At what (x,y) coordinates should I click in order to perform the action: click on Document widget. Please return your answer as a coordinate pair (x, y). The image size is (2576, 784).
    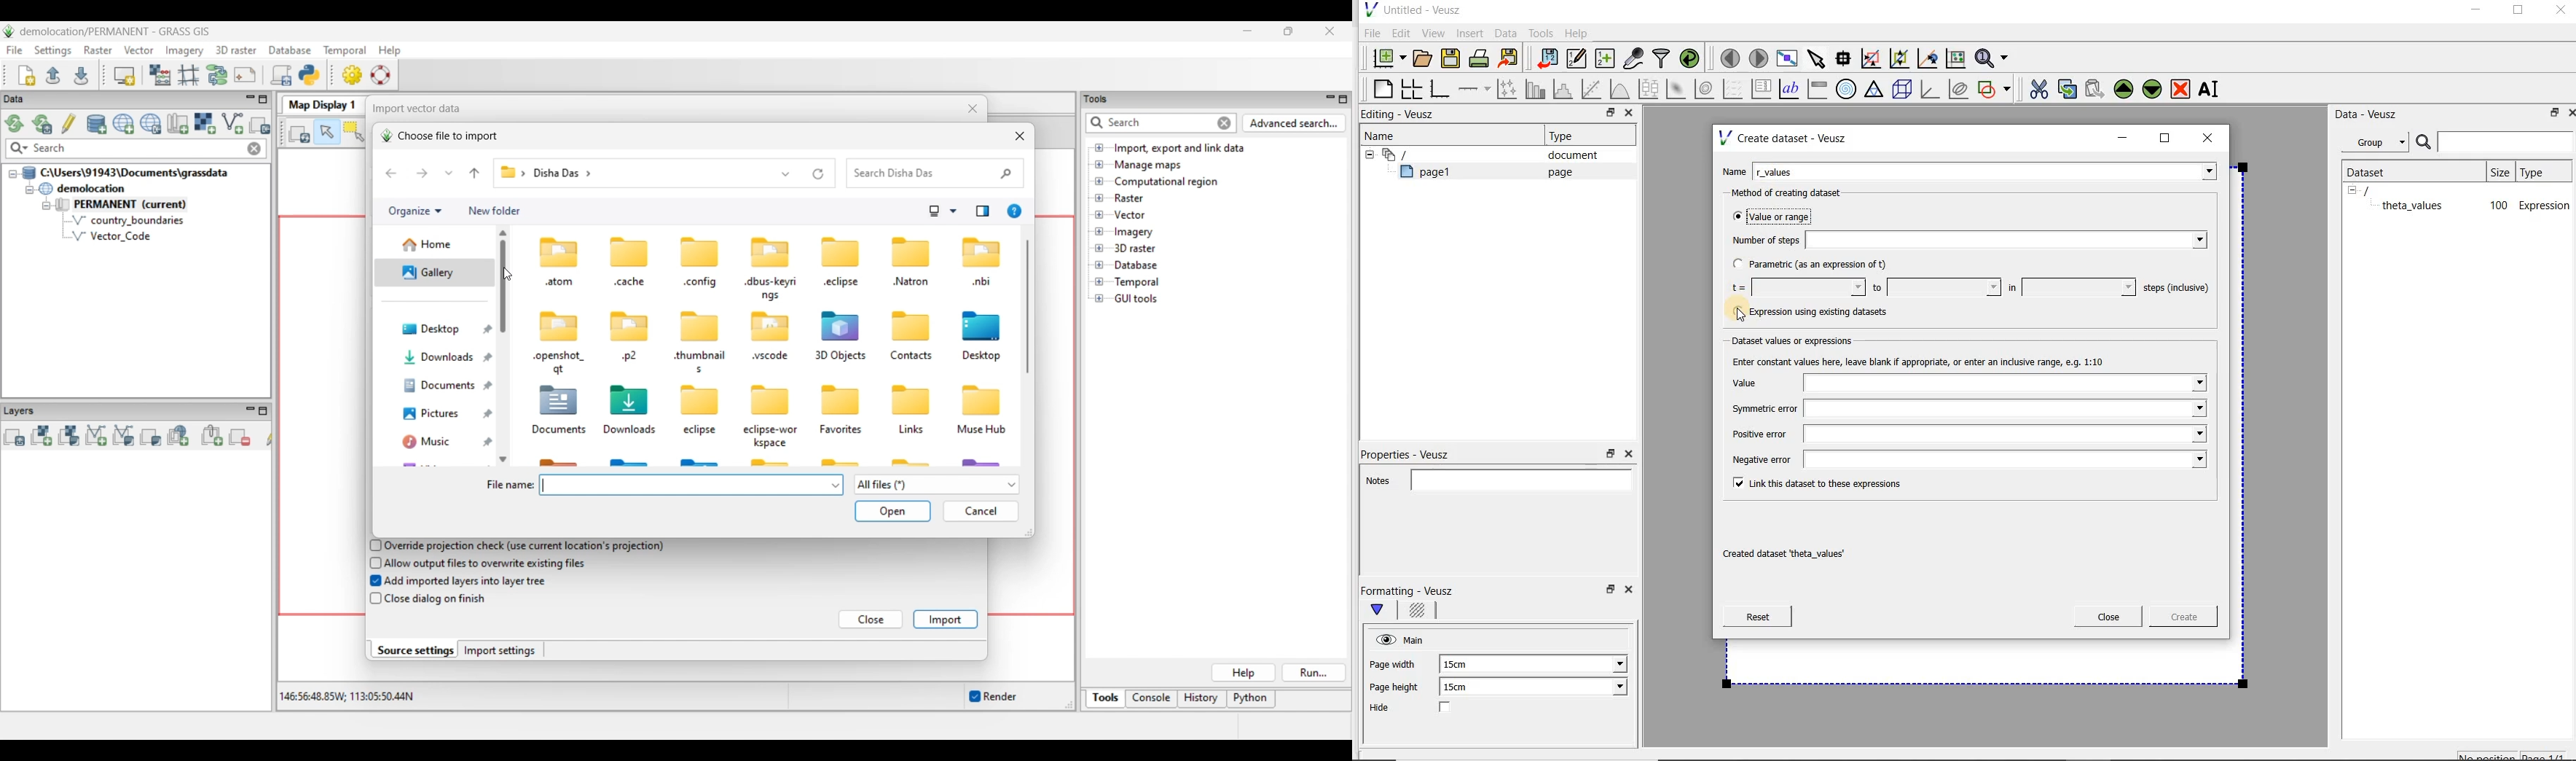
    Looking at the image, I should click on (1421, 155).